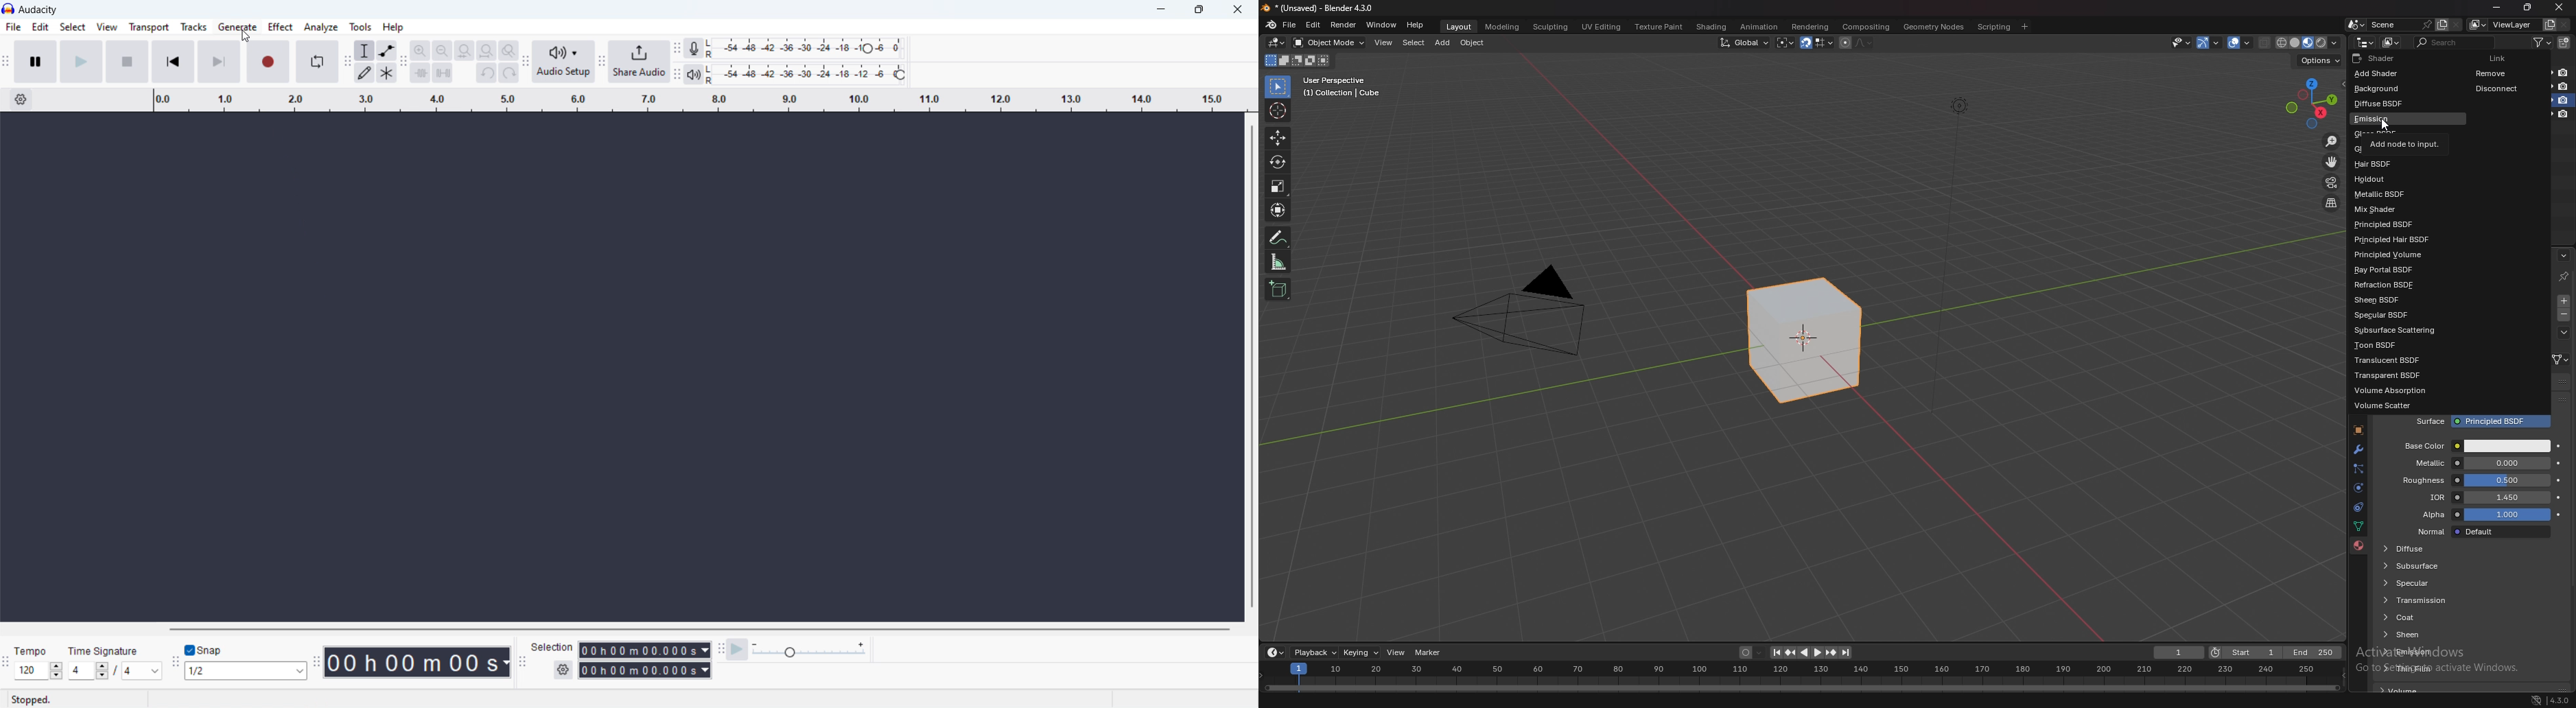 Image resolution: width=2576 pixels, height=728 pixels. I want to click on audio setup, so click(563, 62).